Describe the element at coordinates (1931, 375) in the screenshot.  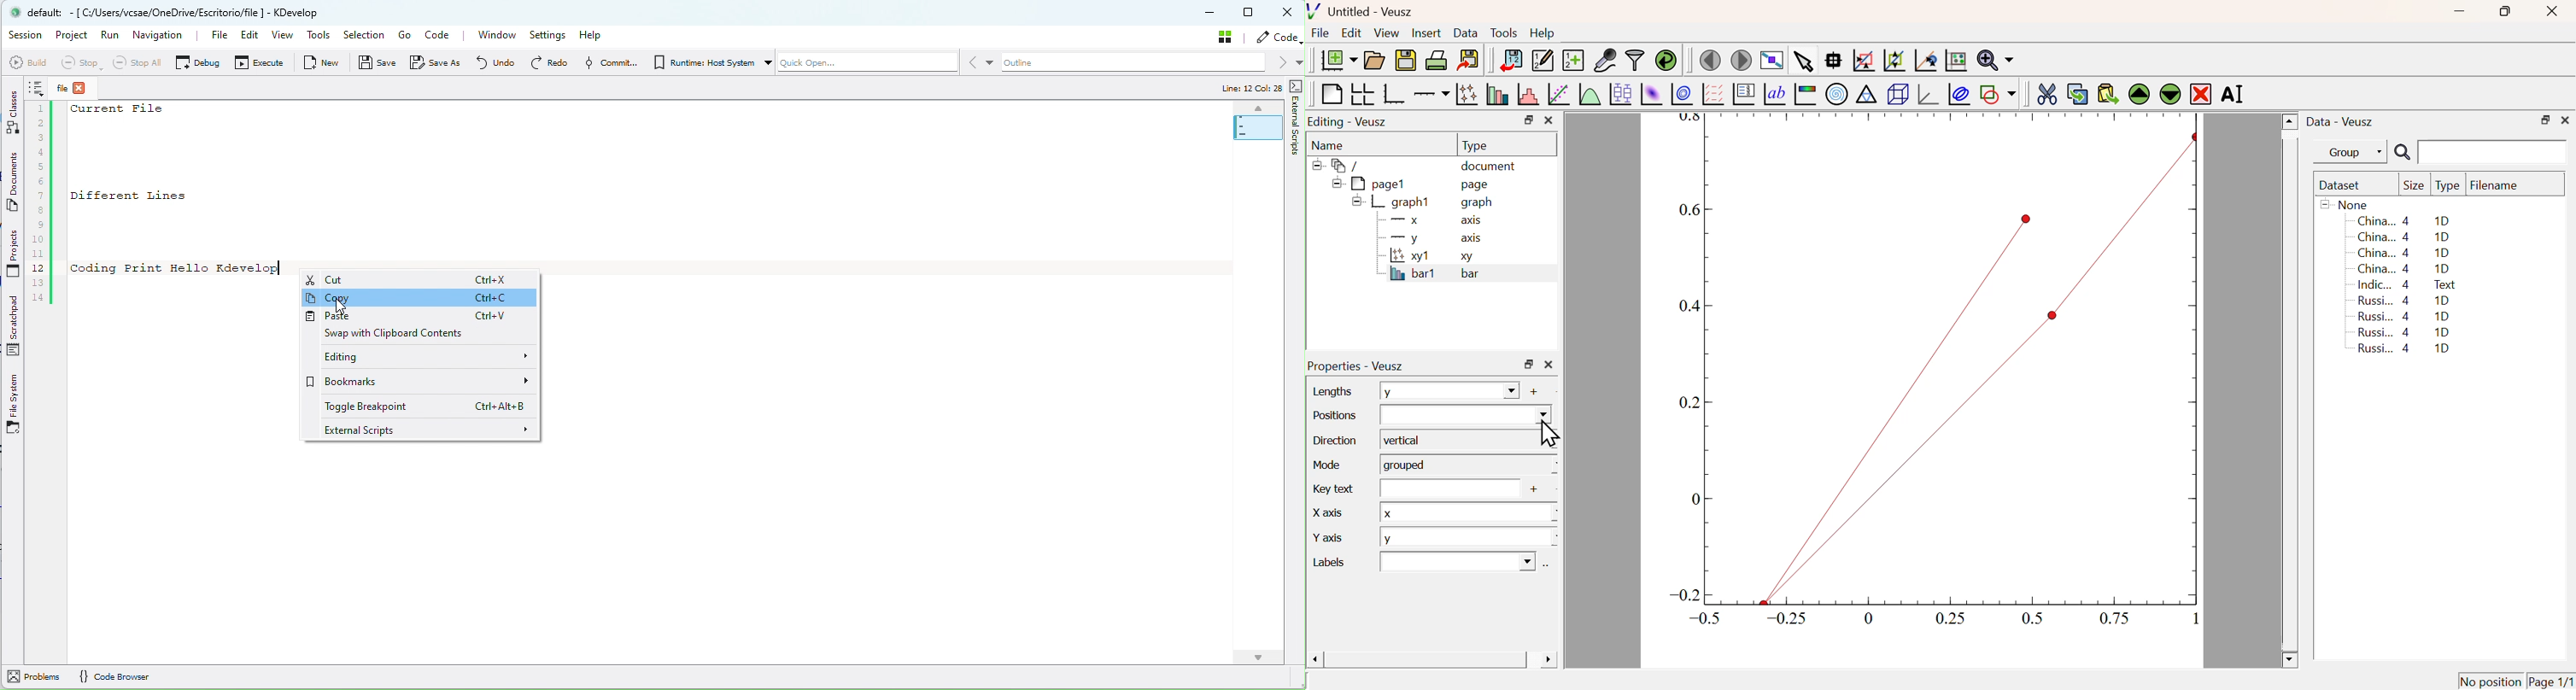
I see `Graph` at that location.